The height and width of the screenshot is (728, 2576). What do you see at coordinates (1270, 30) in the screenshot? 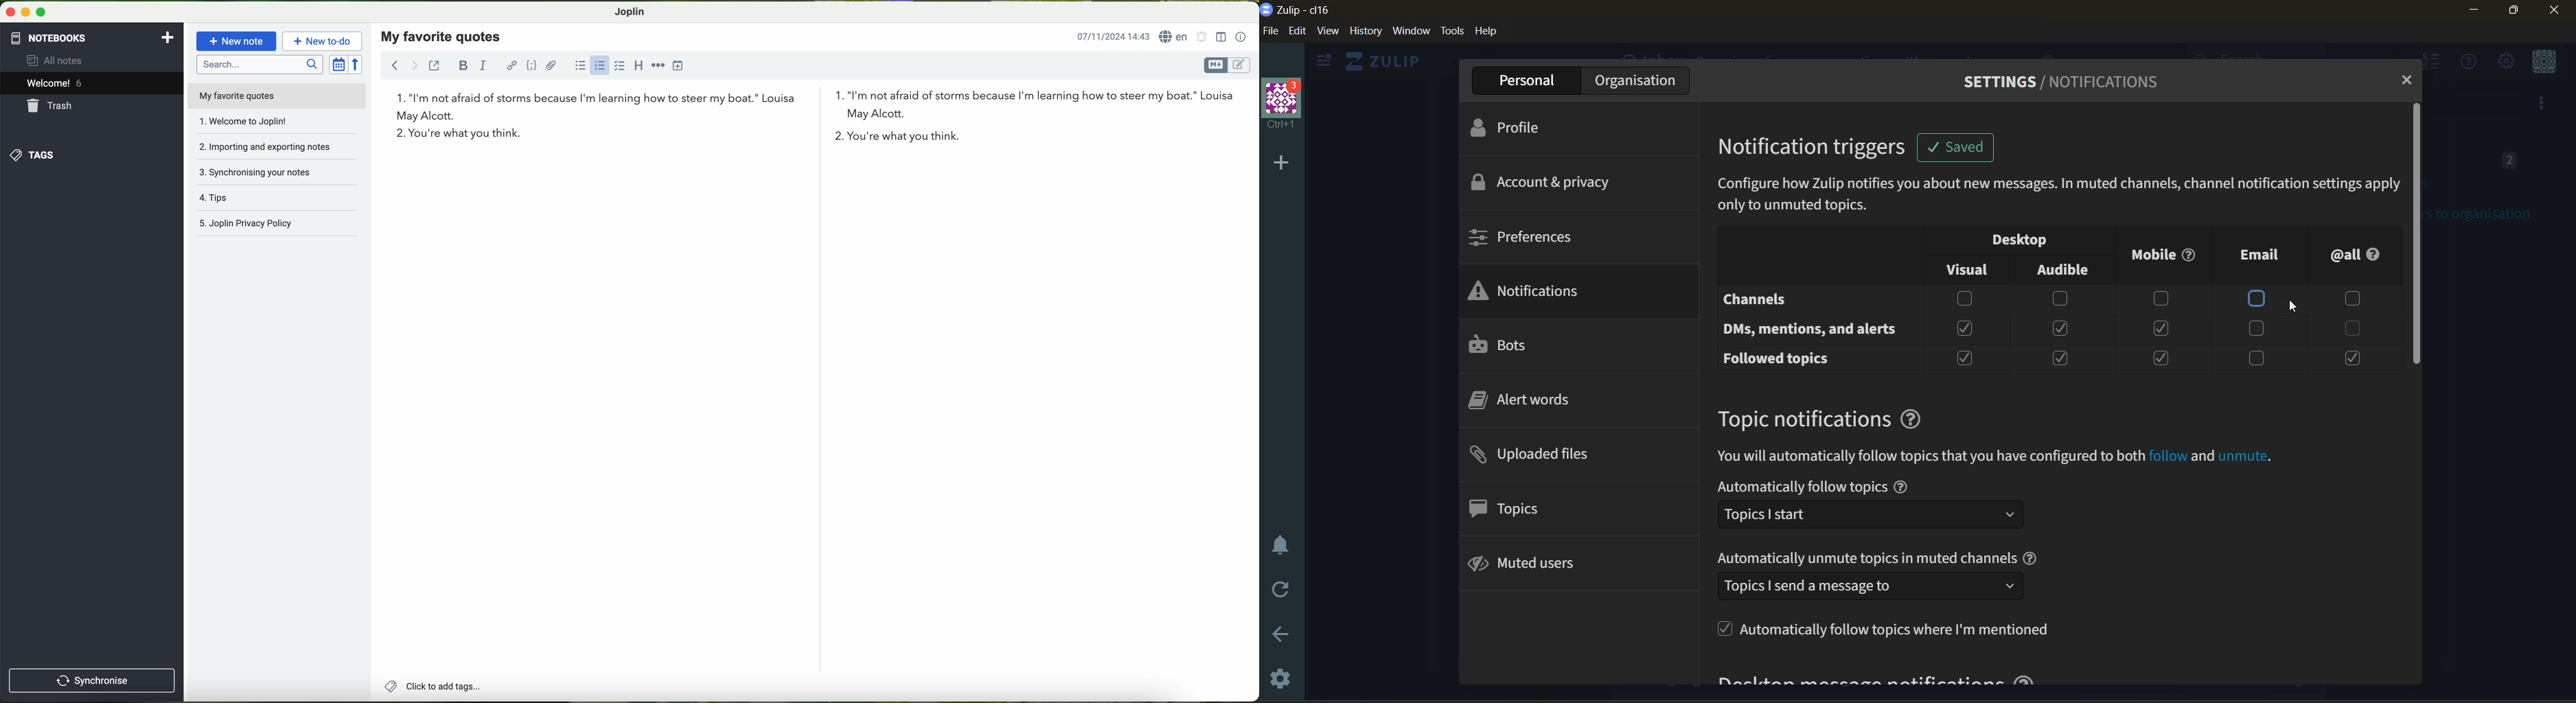
I see `file` at bounding box center [1270, 30].